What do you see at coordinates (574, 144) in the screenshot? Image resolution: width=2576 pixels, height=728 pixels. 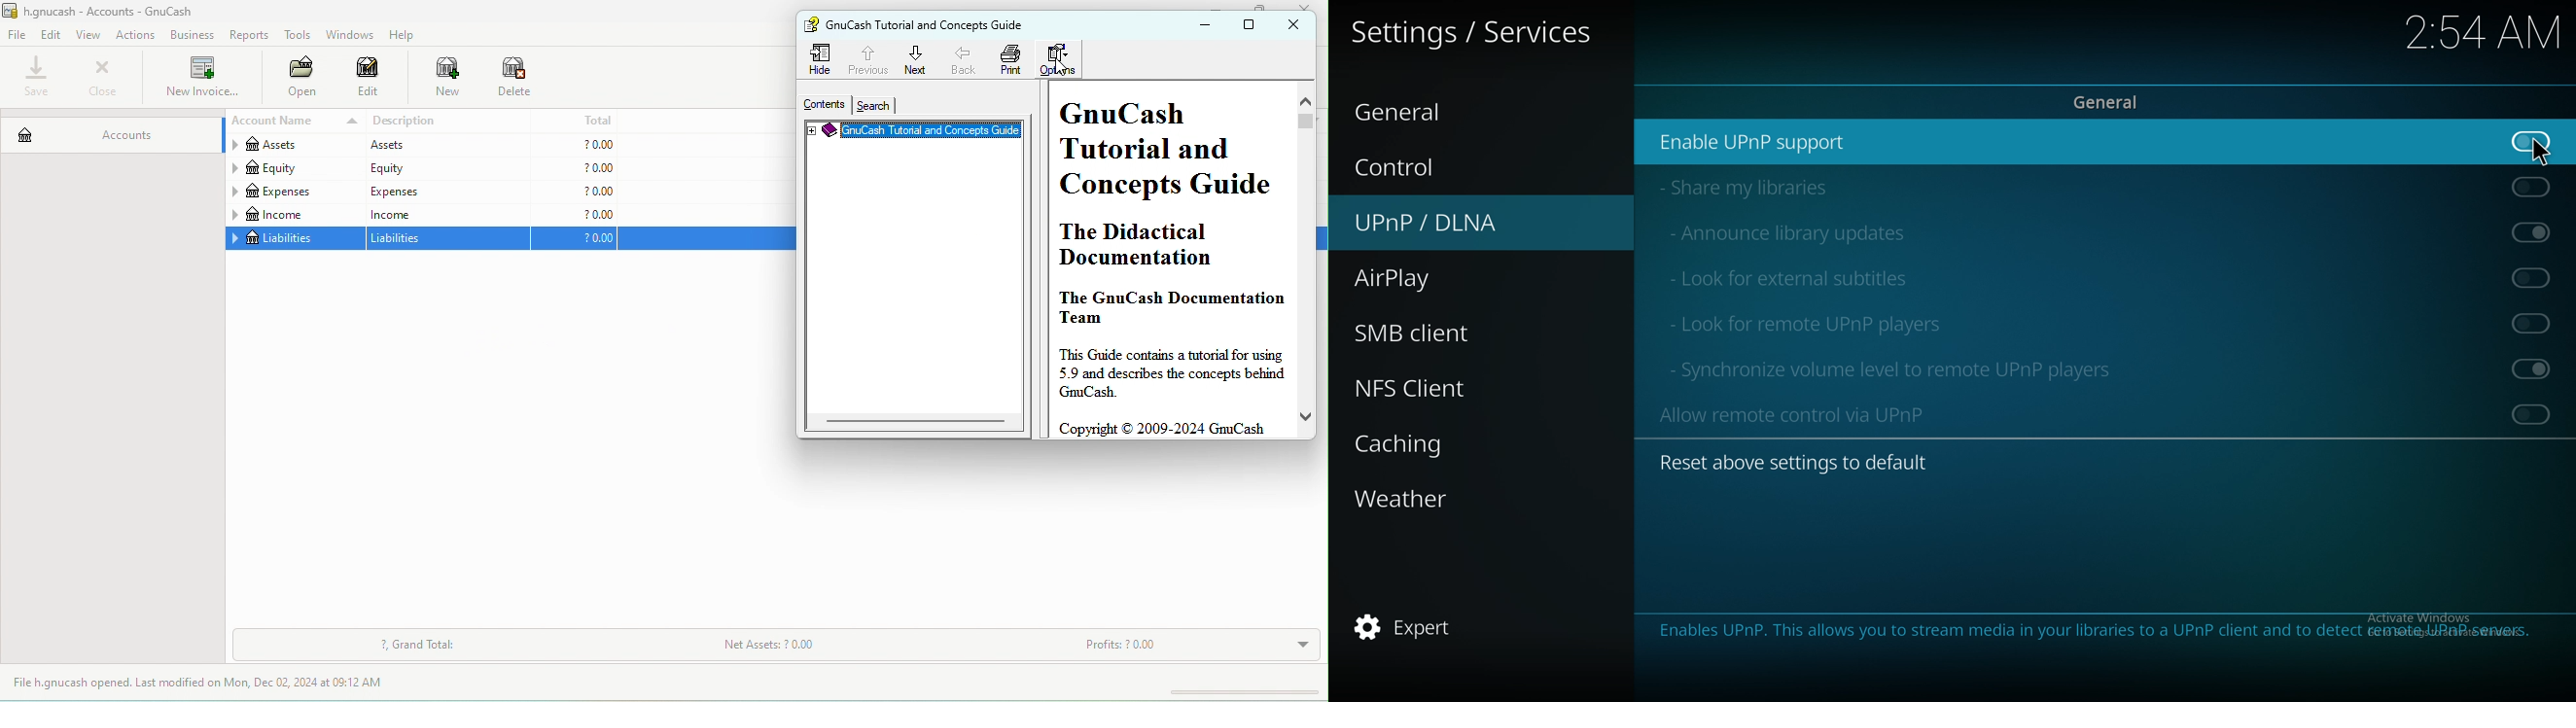 I see `?0.00` at bounding box center [574, 144].